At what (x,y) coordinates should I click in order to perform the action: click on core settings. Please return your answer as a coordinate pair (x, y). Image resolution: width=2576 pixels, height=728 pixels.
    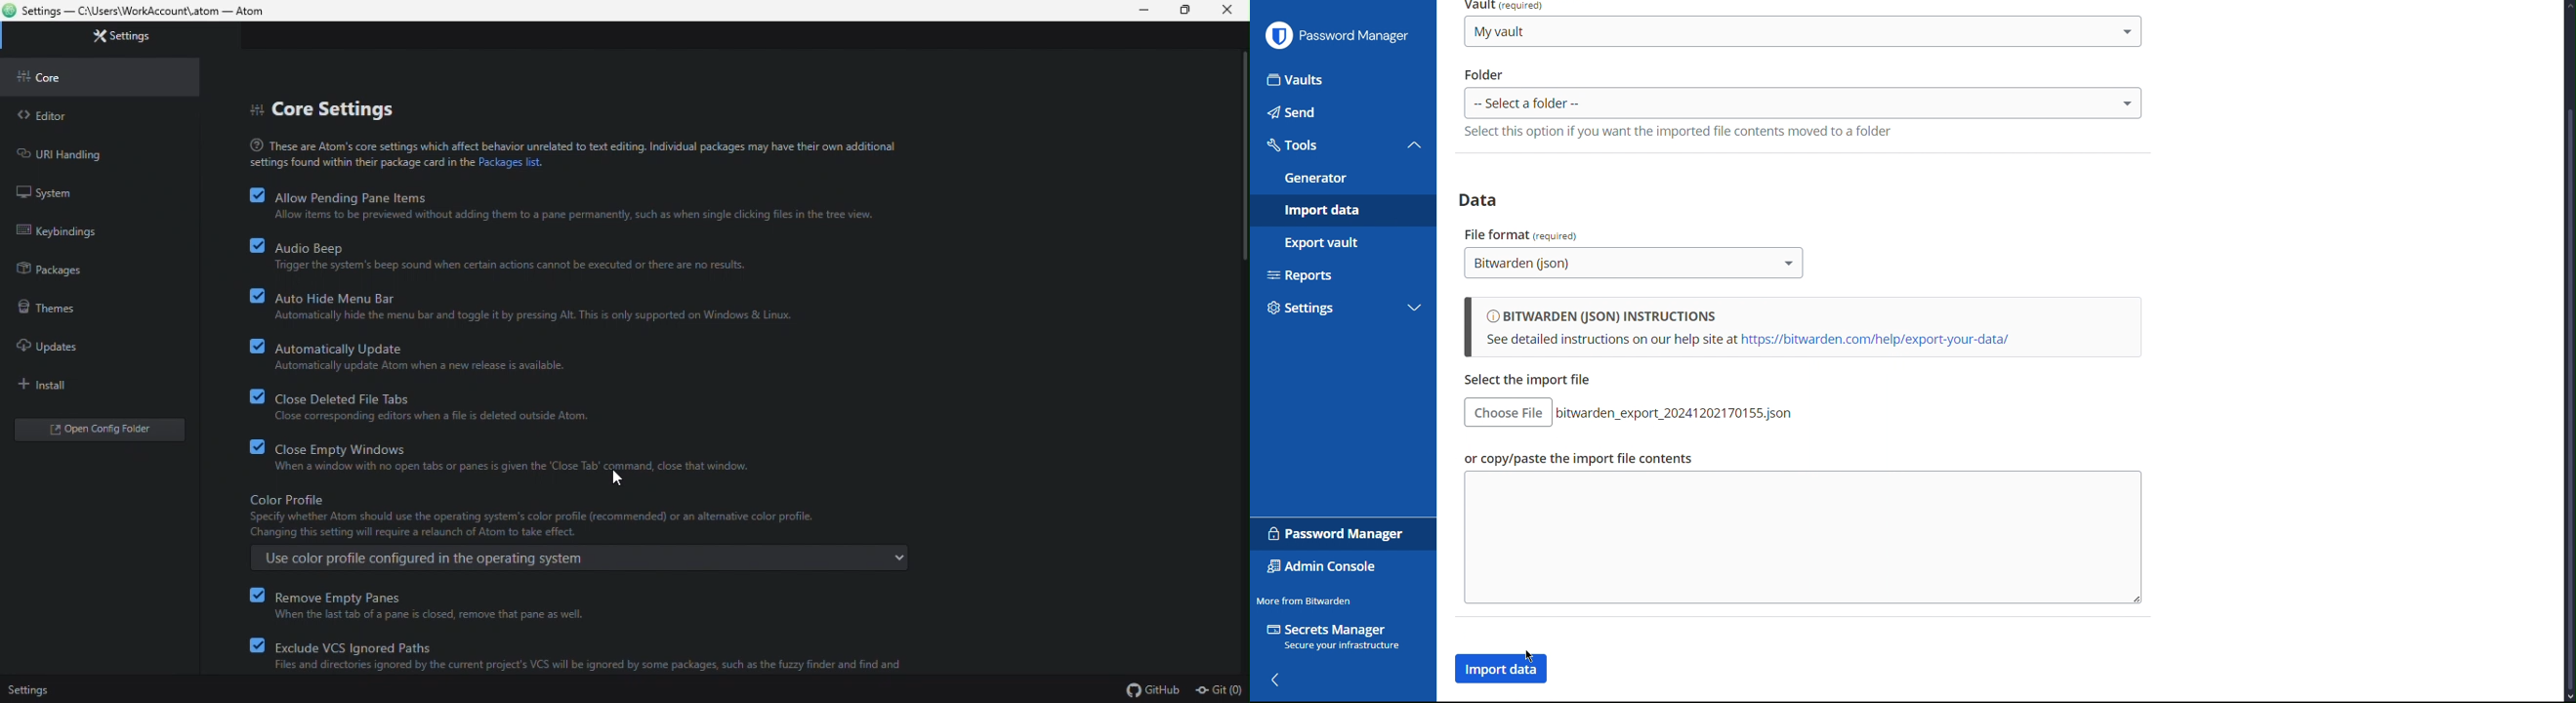
    Looking at the image, I should click on (322, 106).